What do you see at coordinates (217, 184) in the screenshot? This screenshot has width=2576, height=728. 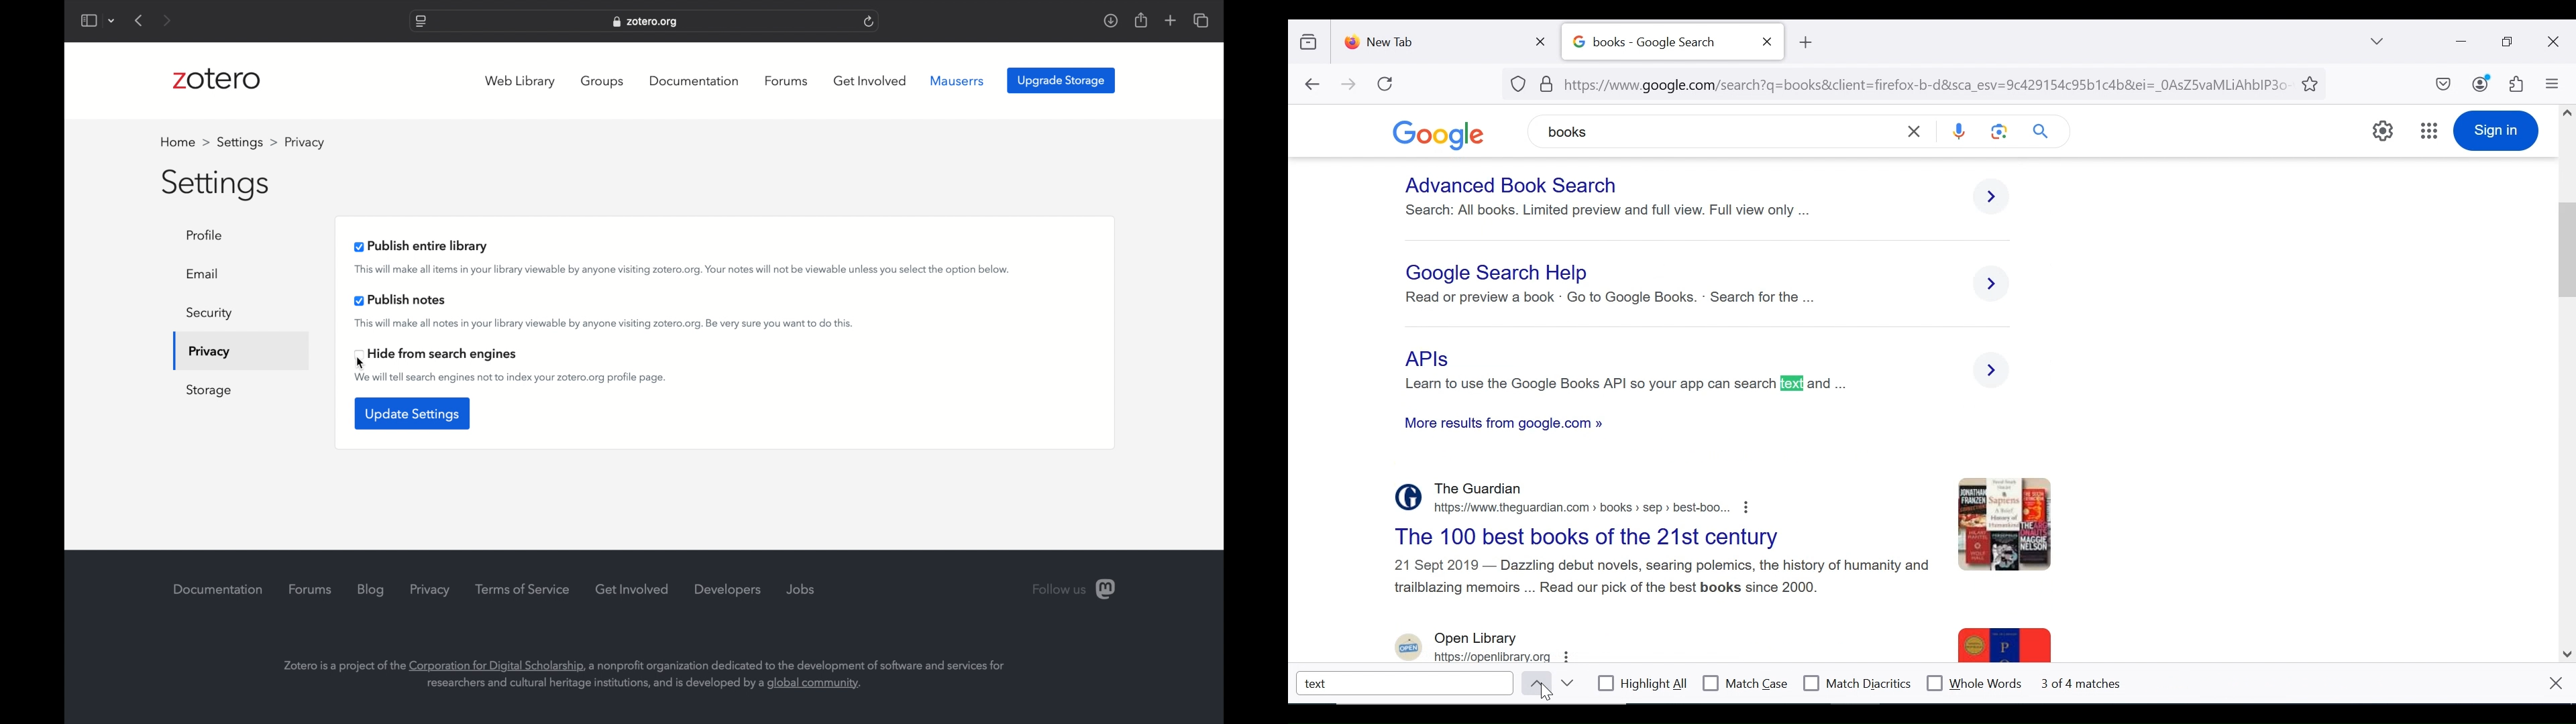 I see `settings` at bounding box center [217, 184].